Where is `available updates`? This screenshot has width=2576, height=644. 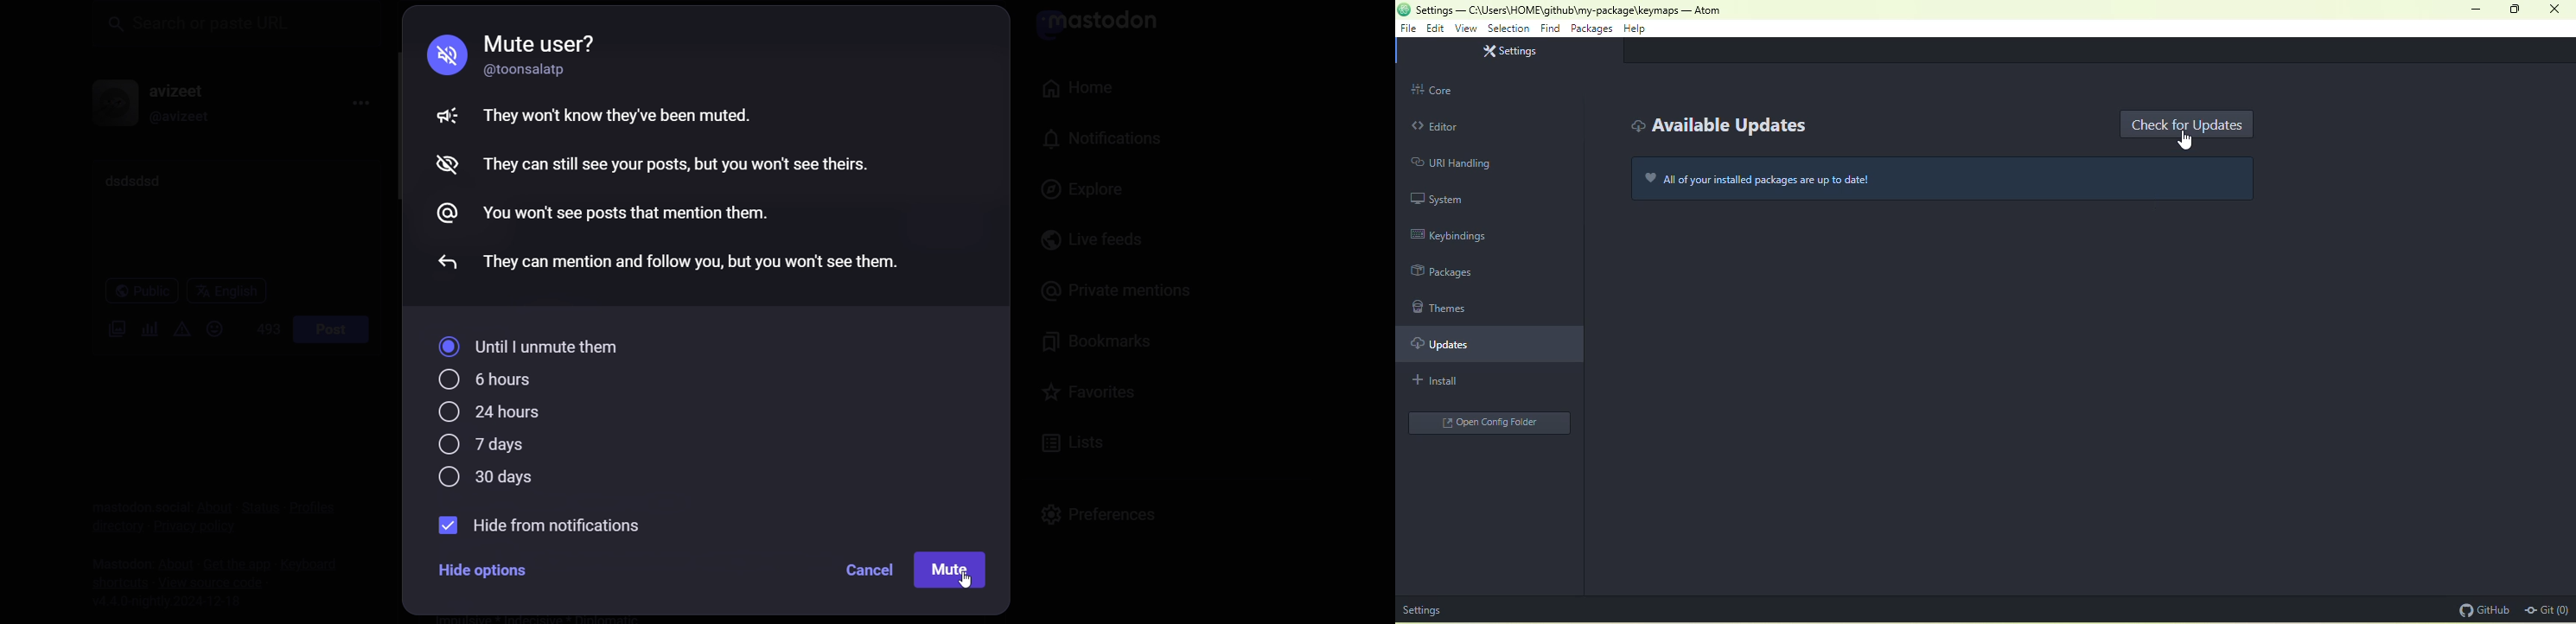
available updates is located at coordinates (1718, 127).